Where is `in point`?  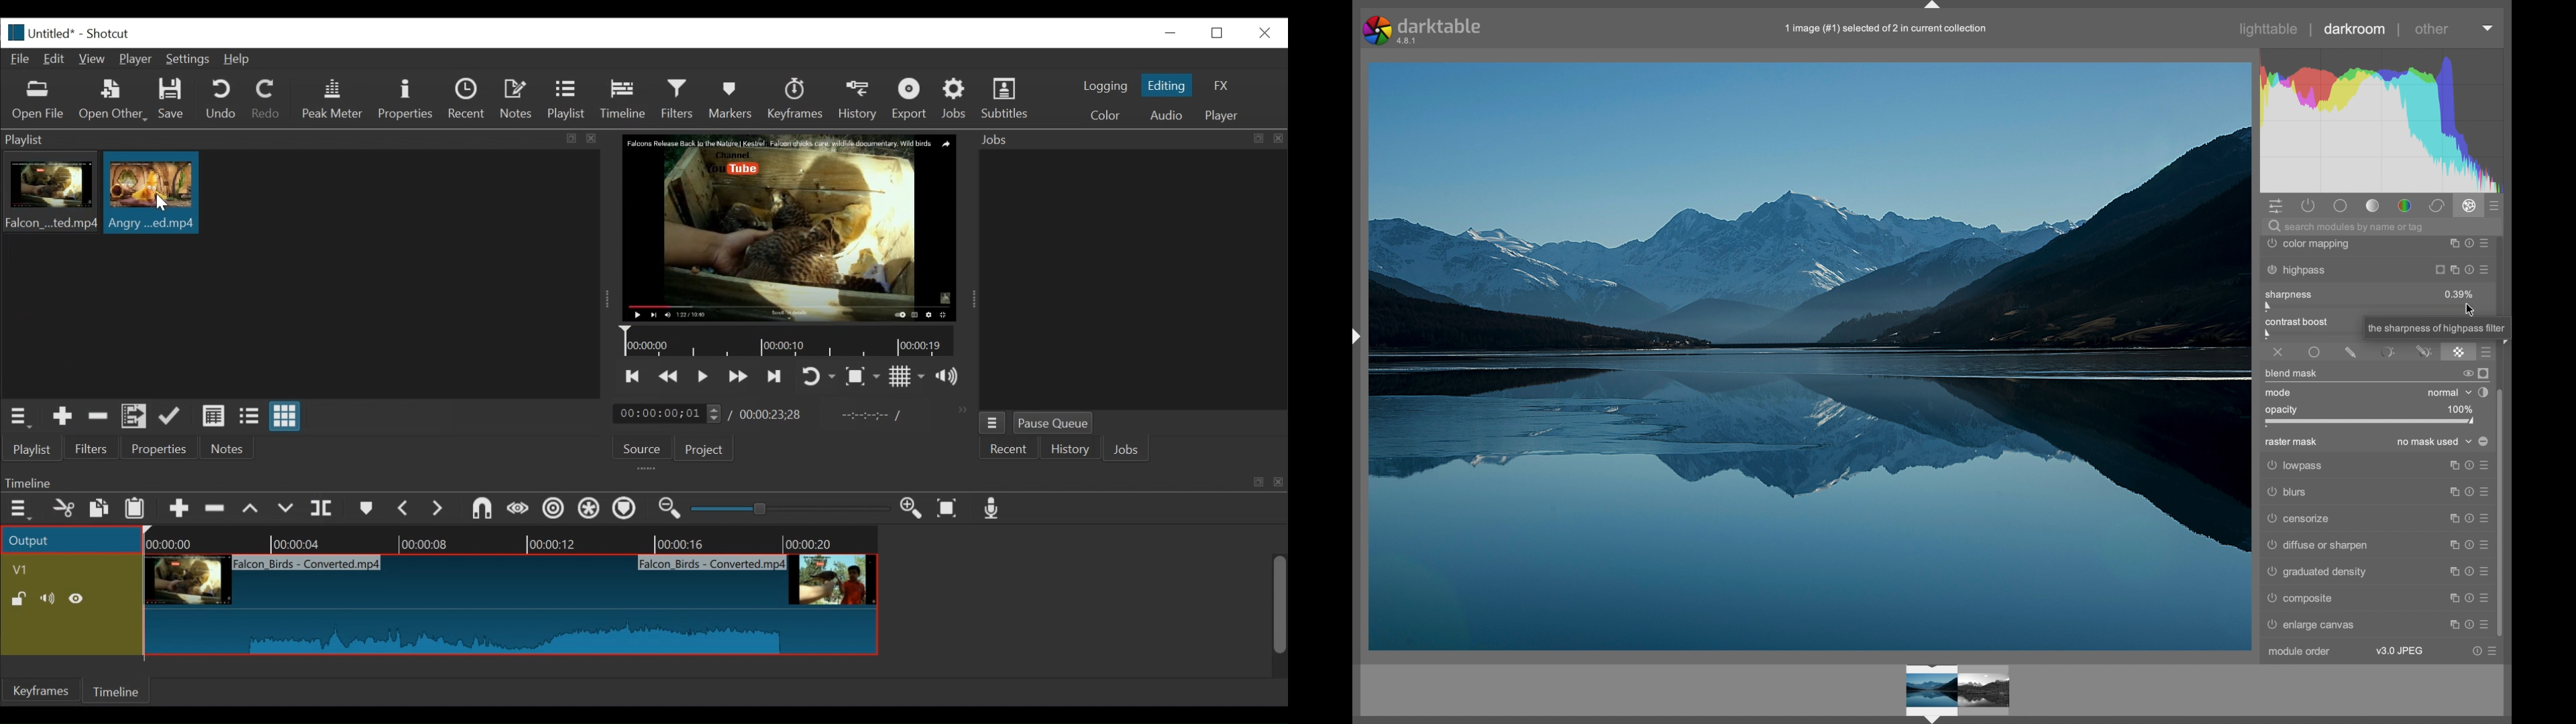
in point is located at coordinates (868, 417).